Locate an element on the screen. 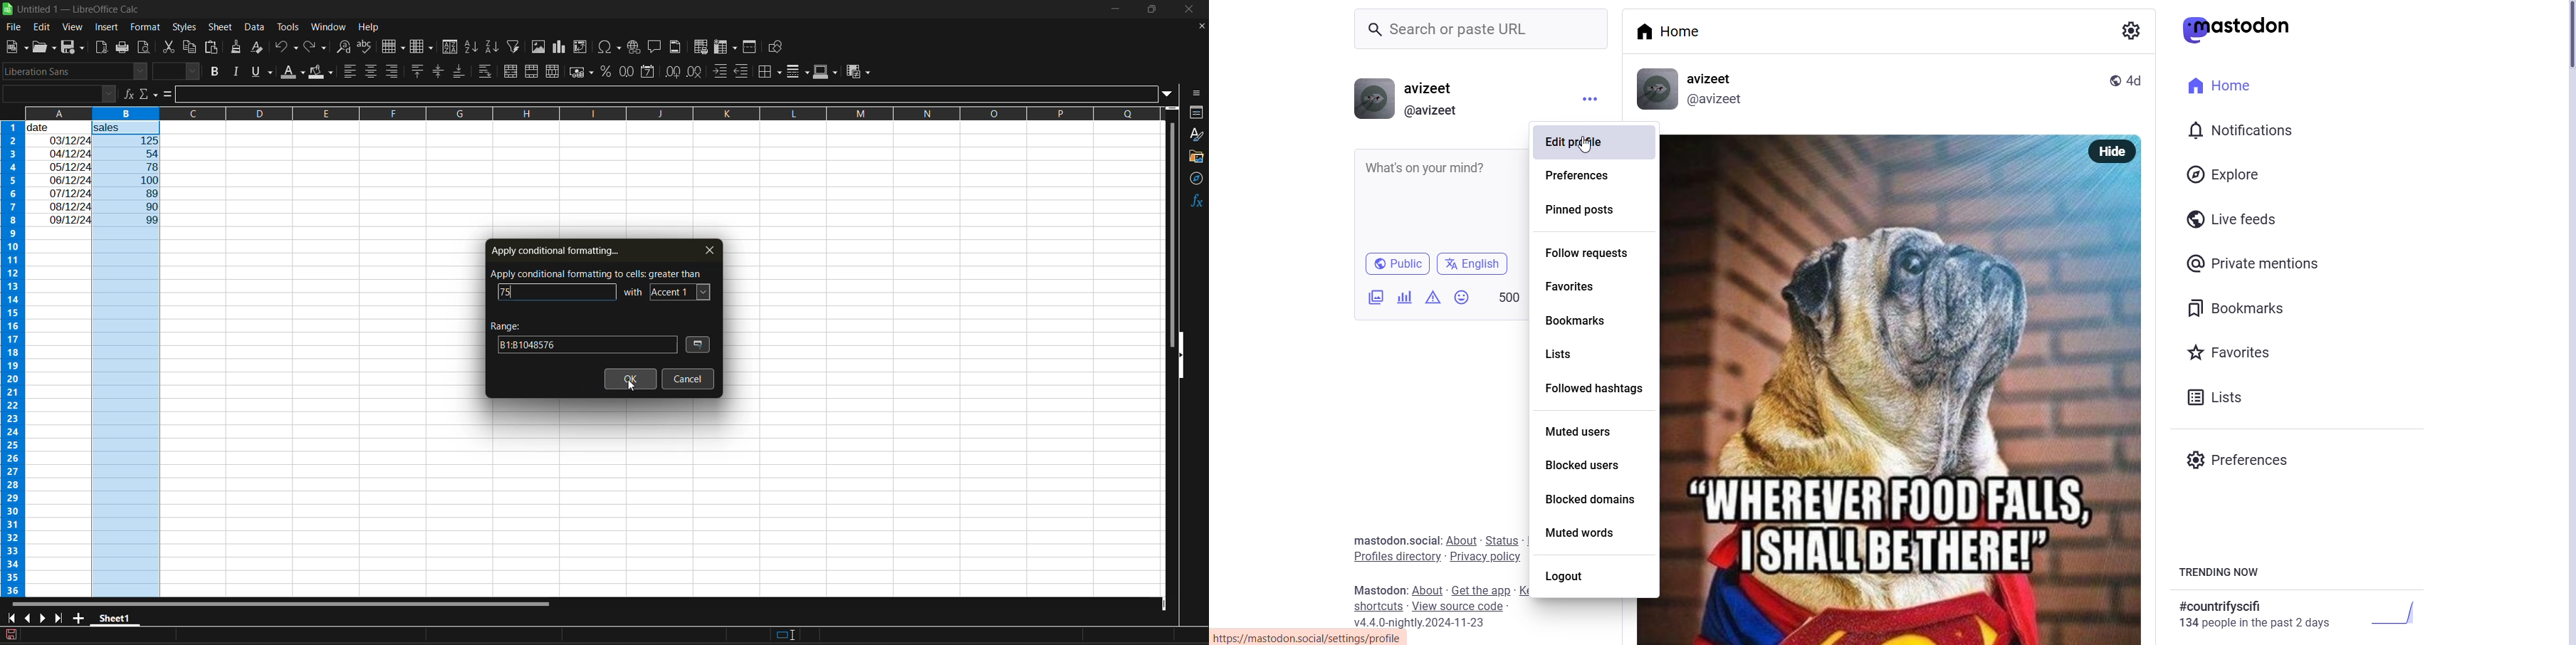  apply conditional formatting is located at coordinates (554, 249).